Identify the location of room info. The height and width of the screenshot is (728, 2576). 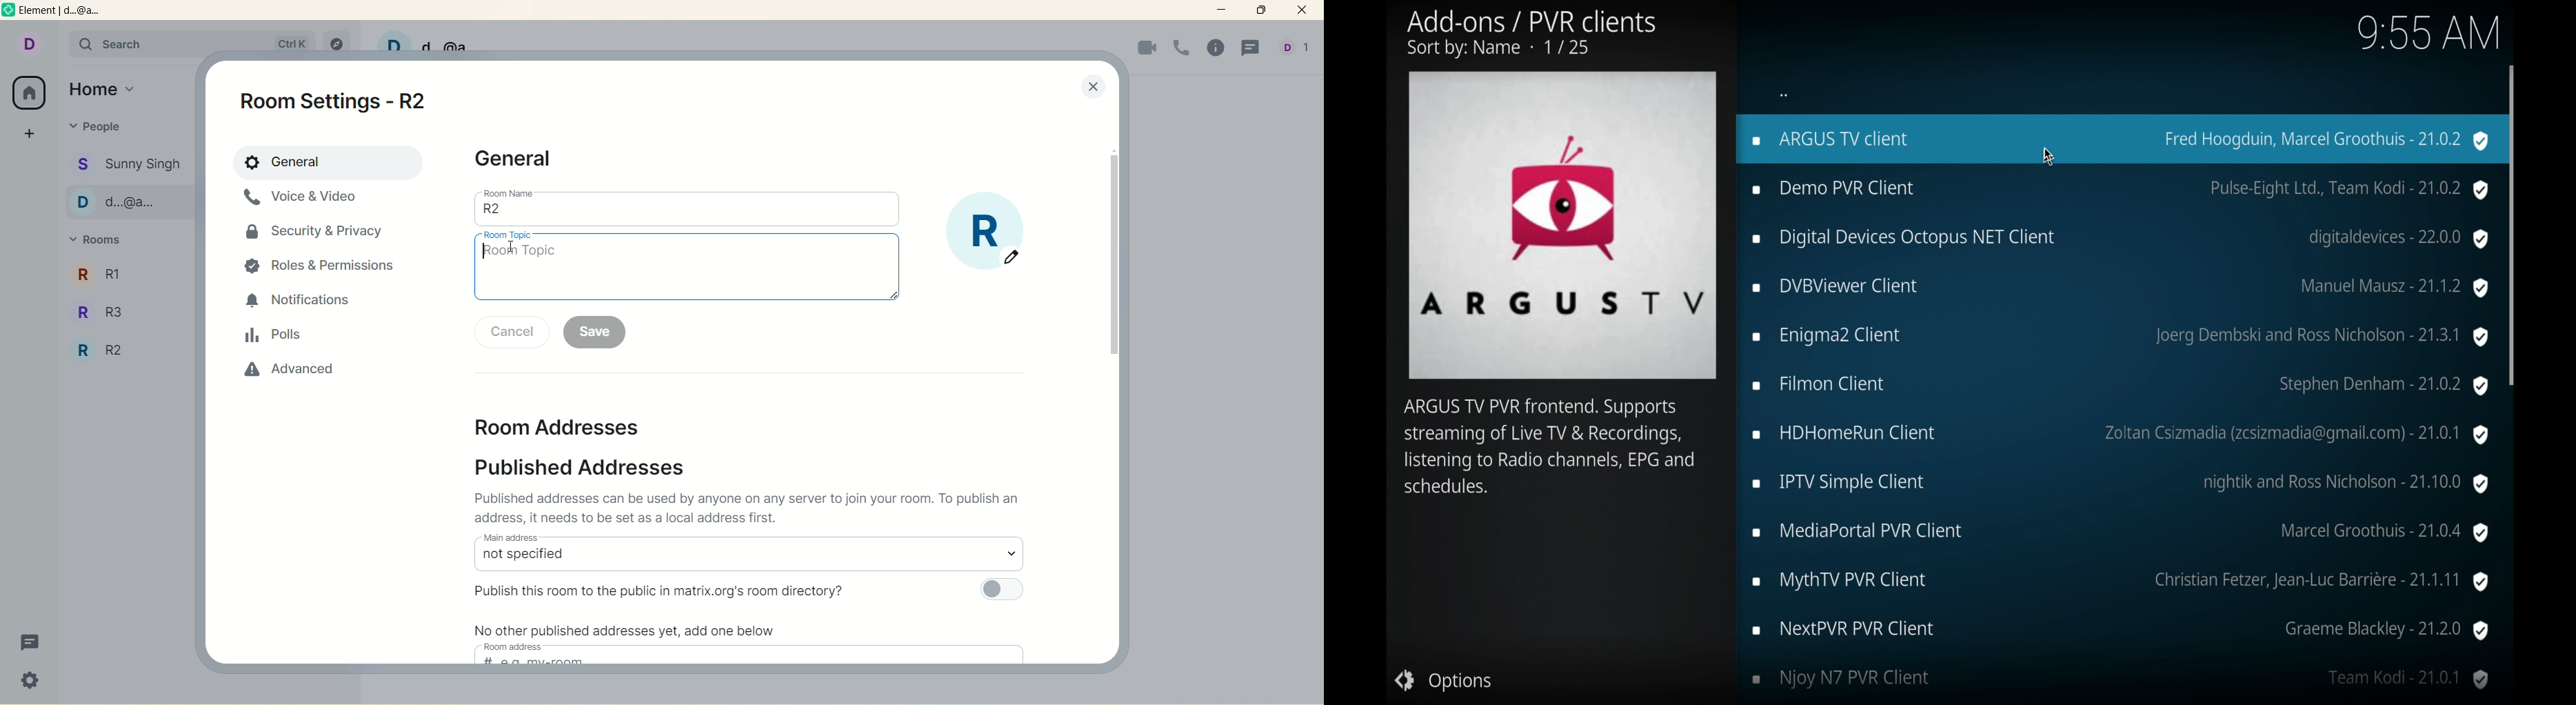
(1218, 49).